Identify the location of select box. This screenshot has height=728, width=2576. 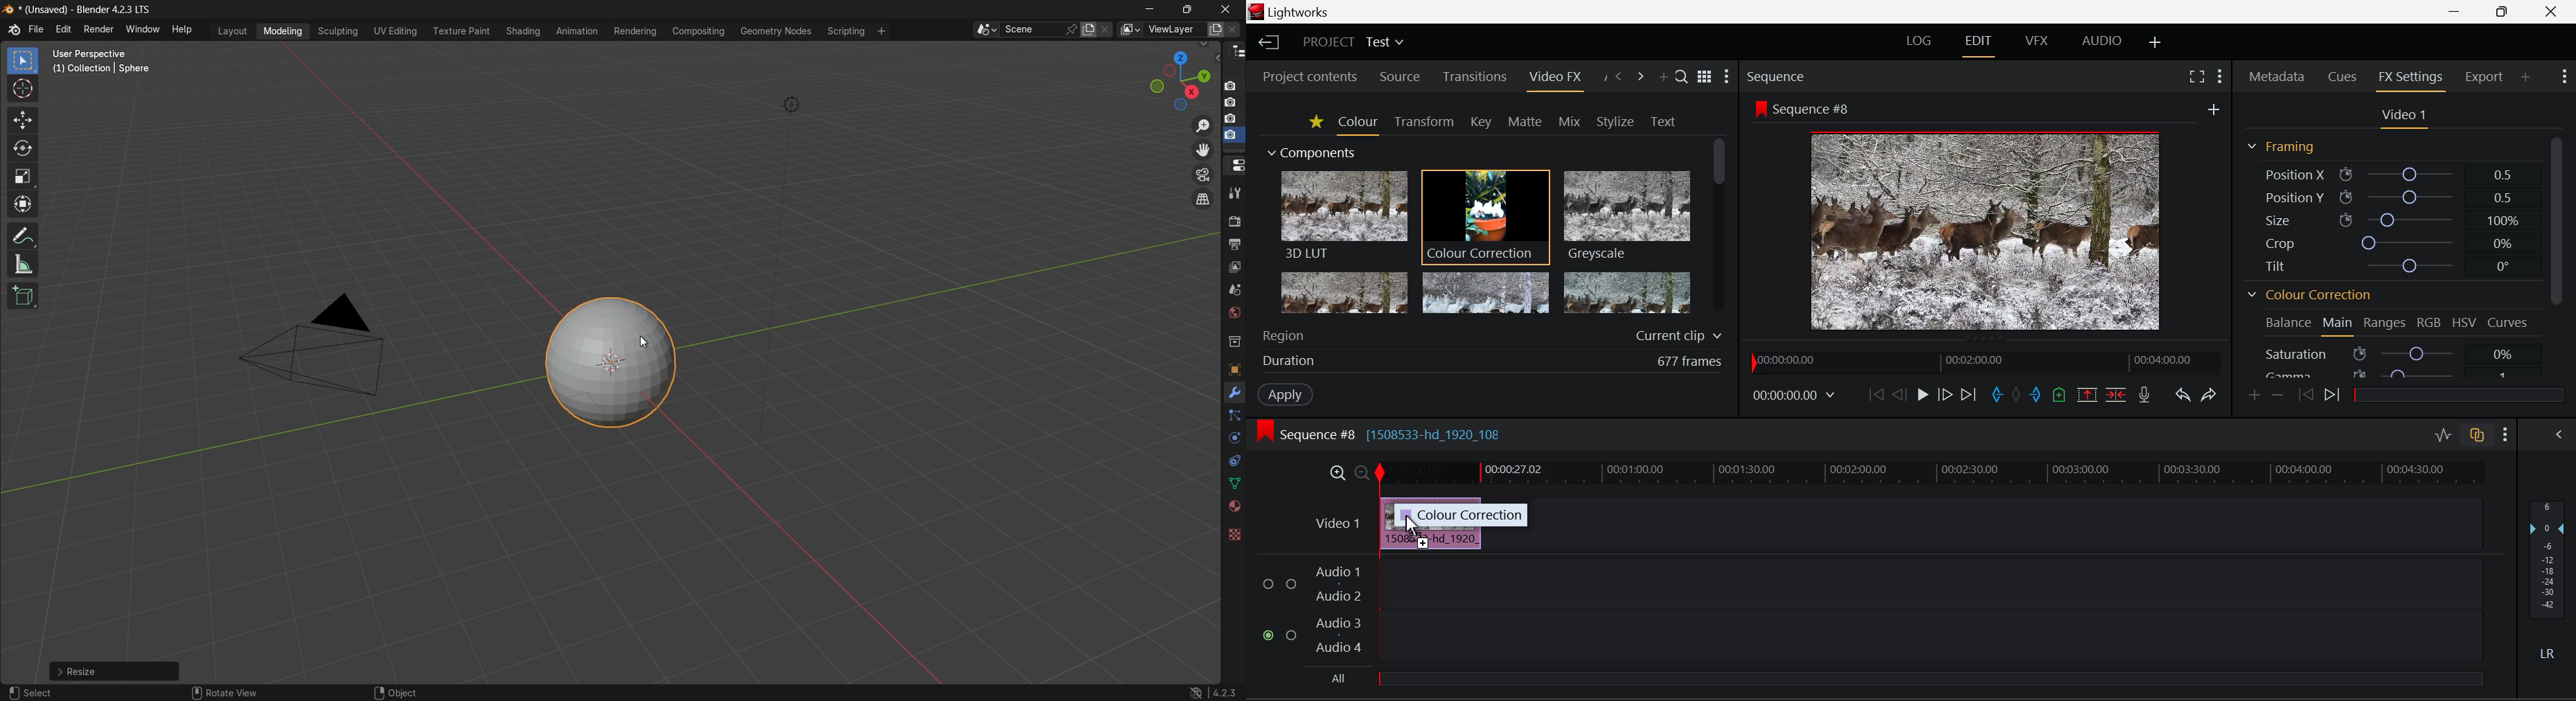
(21, 60).